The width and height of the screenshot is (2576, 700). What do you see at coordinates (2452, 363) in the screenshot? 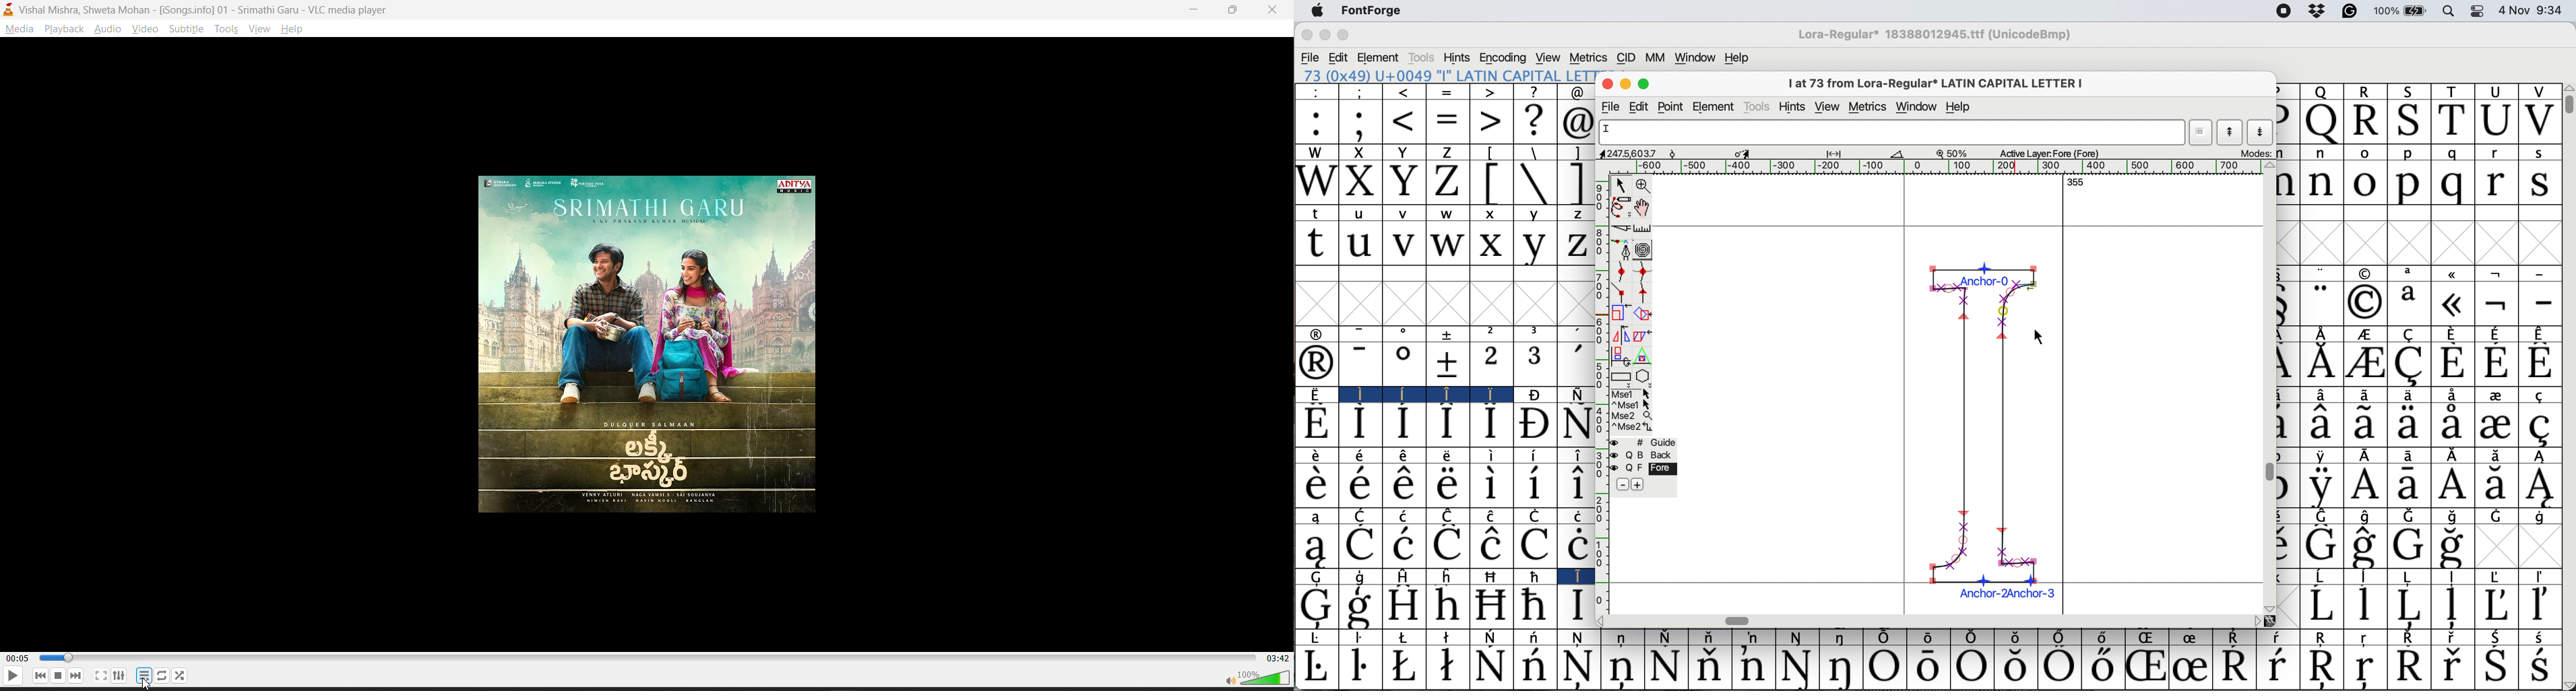
I see `Symbol` at bounding box center [2452, 363].